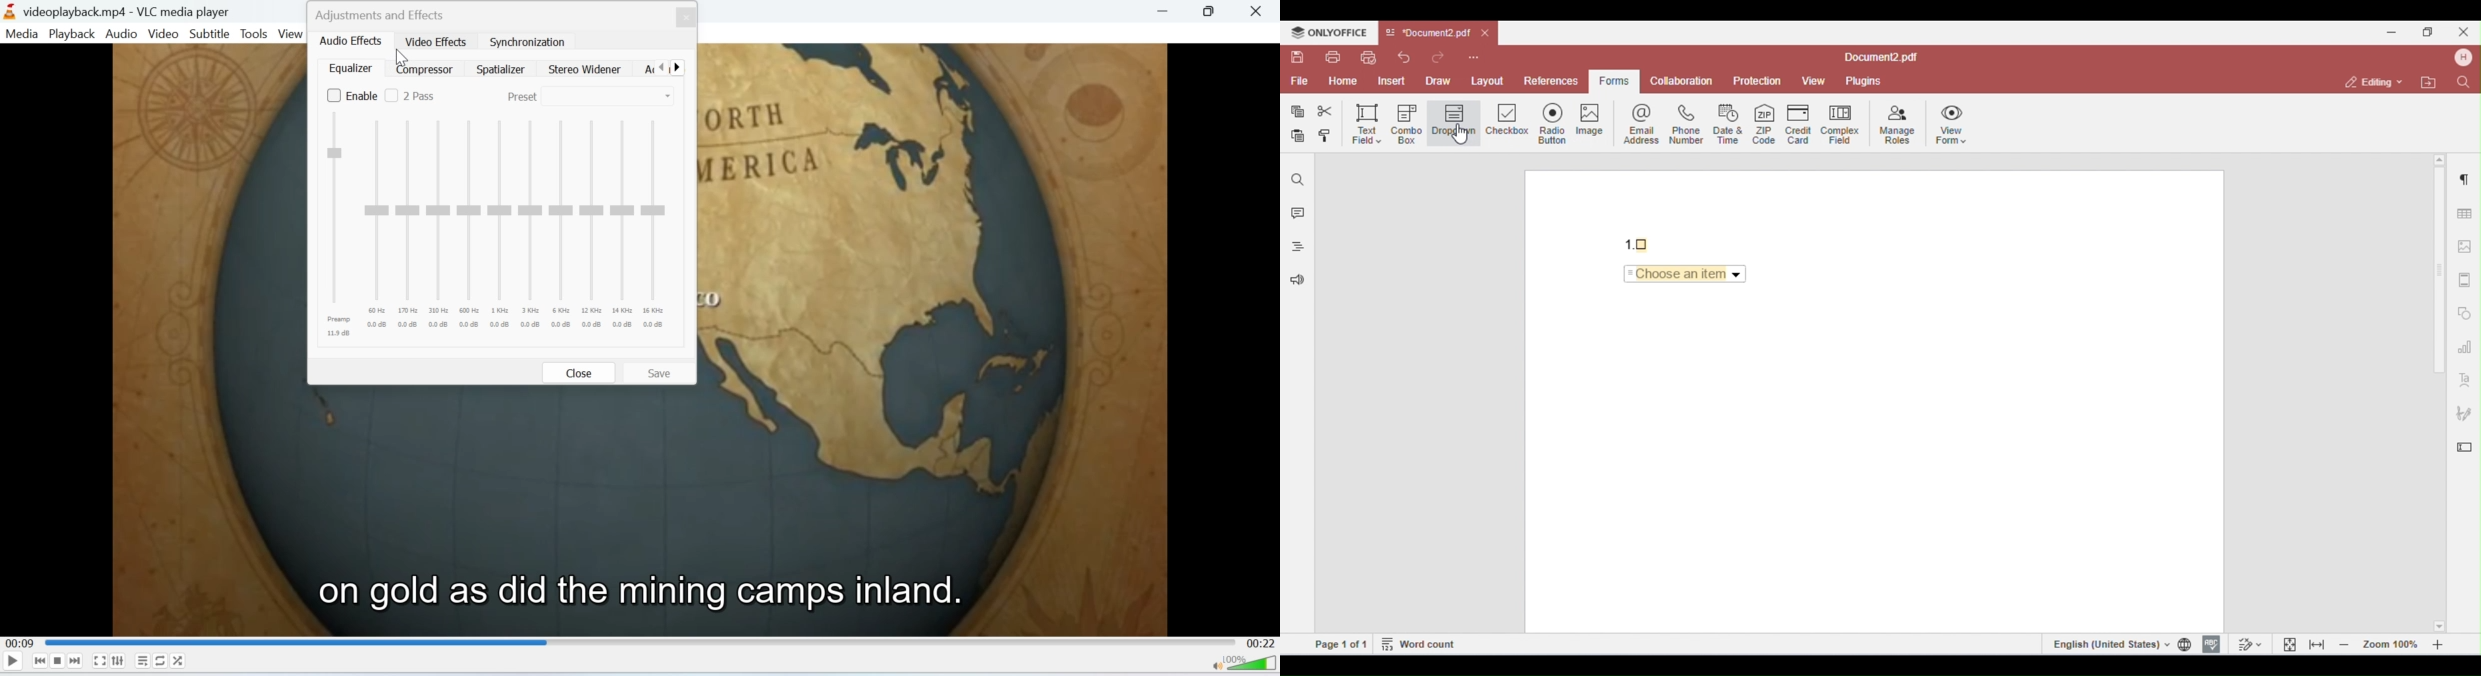 Image resolution: width=2492 pixels, height=700 pixels. What do you see at coordinates (58, 662) in the screenshot?
I see `Stop` at bounding box center [58, 662].